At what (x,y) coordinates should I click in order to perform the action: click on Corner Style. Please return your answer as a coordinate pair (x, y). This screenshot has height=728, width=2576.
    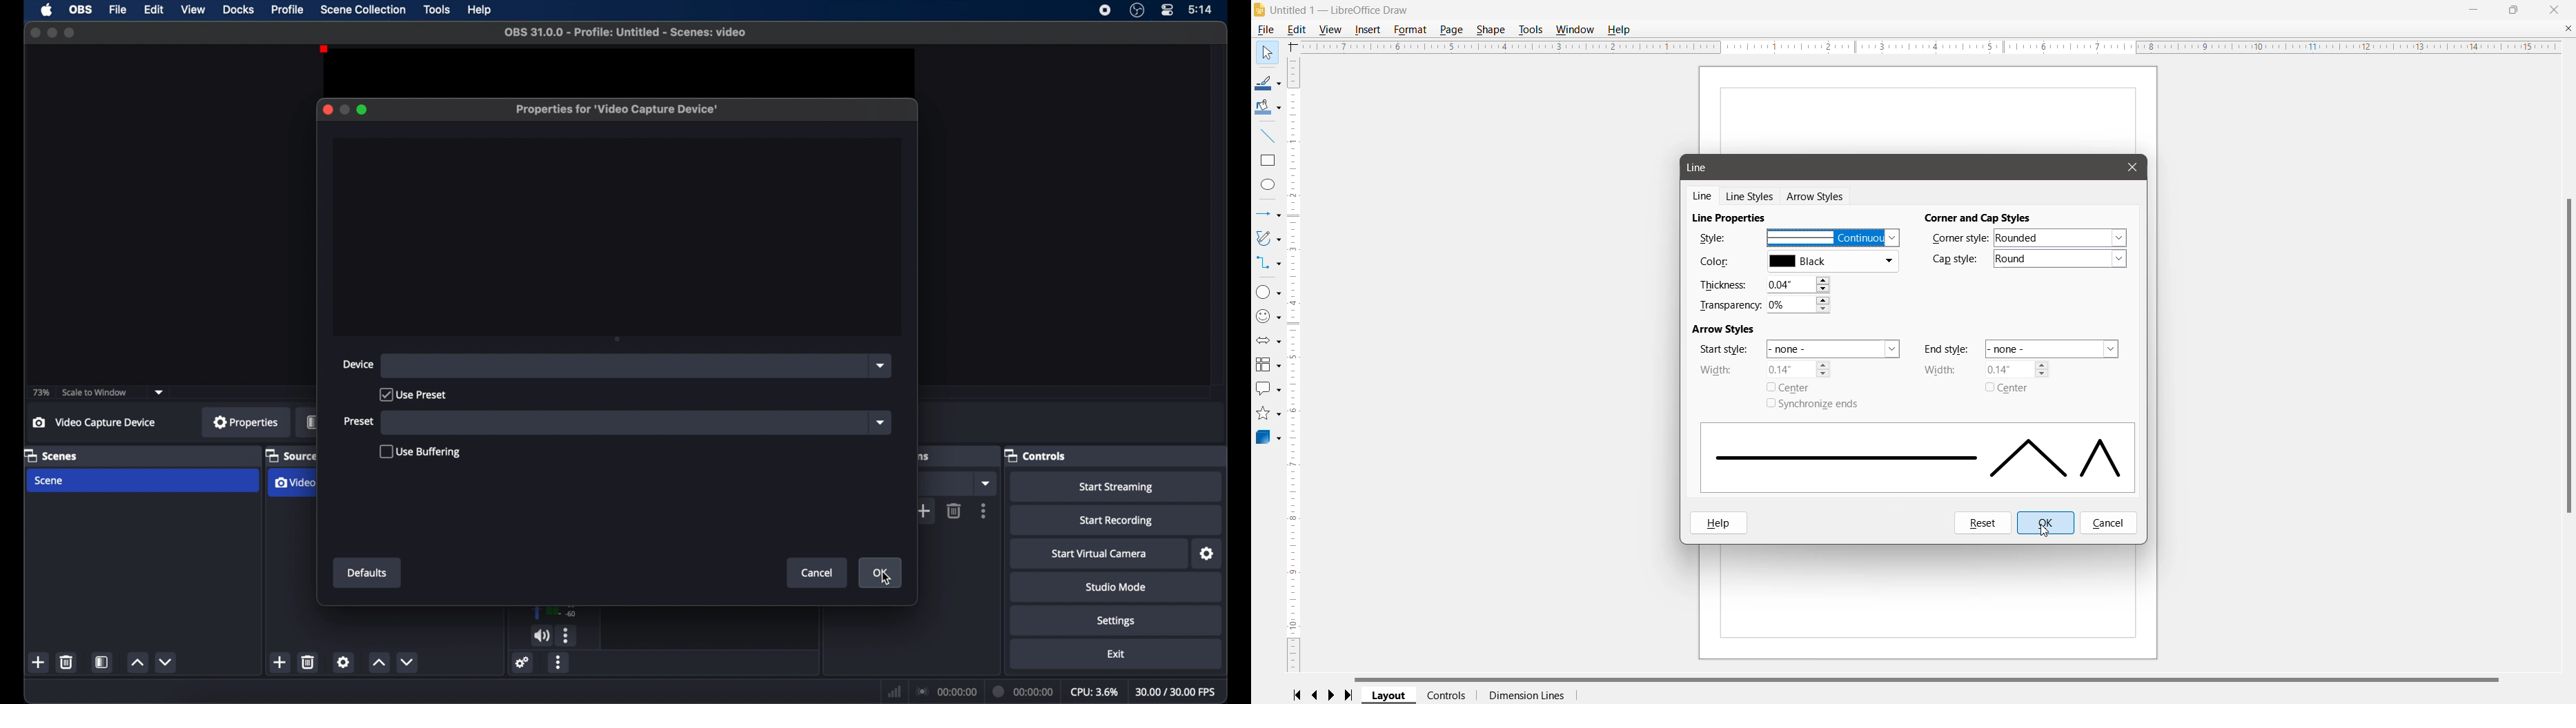
    Looking at the image, I should click on (1958, 238).